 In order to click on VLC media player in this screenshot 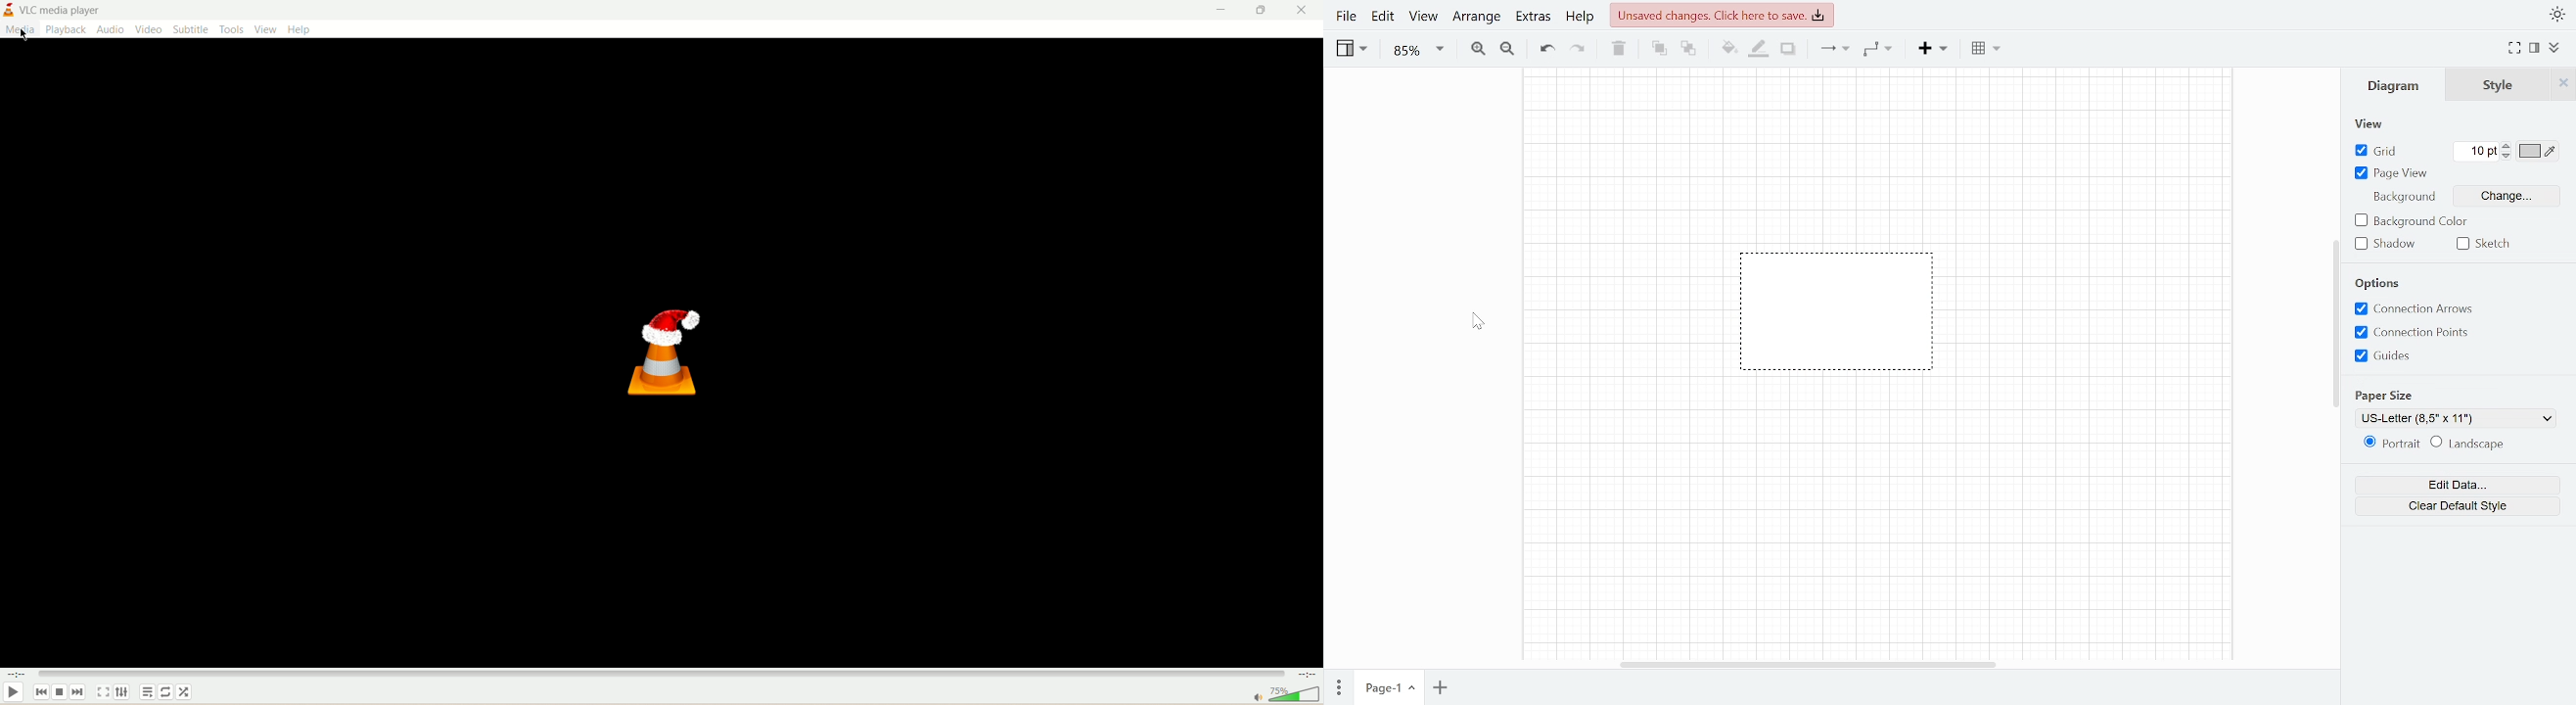, I will do `click(61, 10)`.